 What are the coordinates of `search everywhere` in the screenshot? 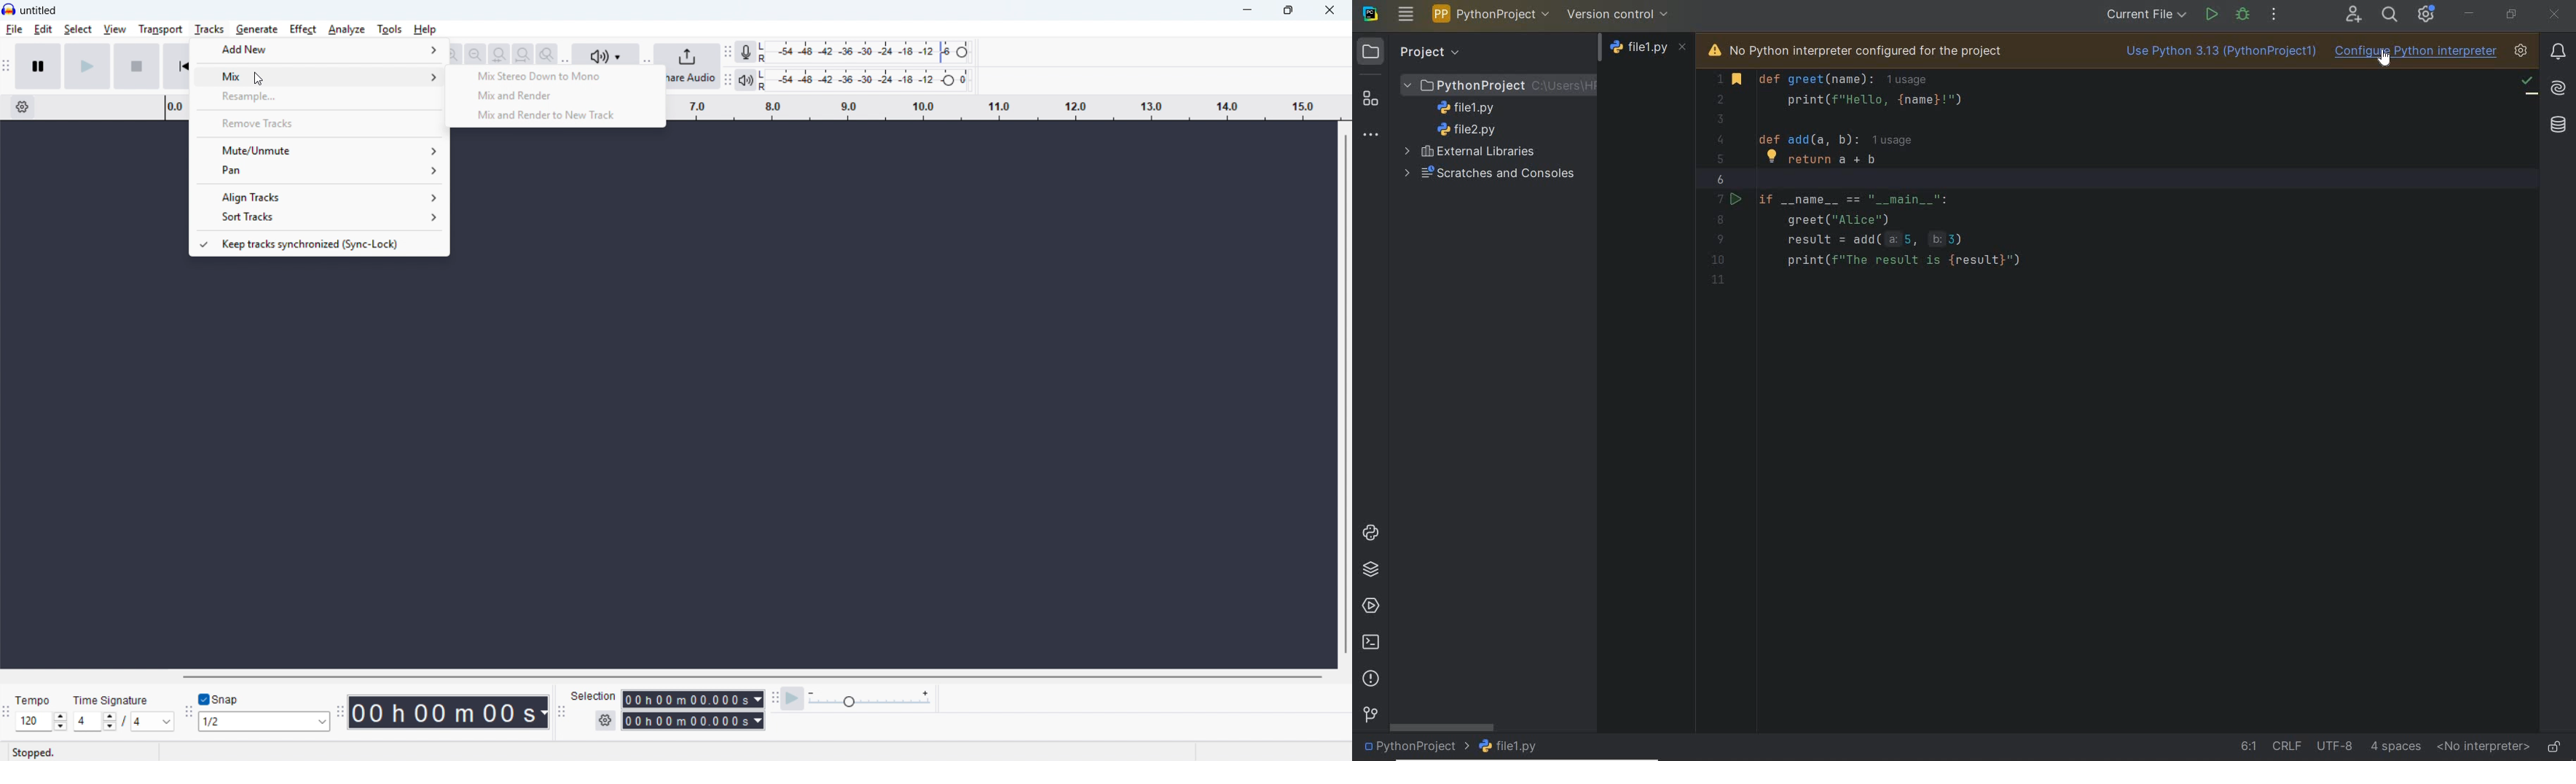 It's located at (2390, 14).